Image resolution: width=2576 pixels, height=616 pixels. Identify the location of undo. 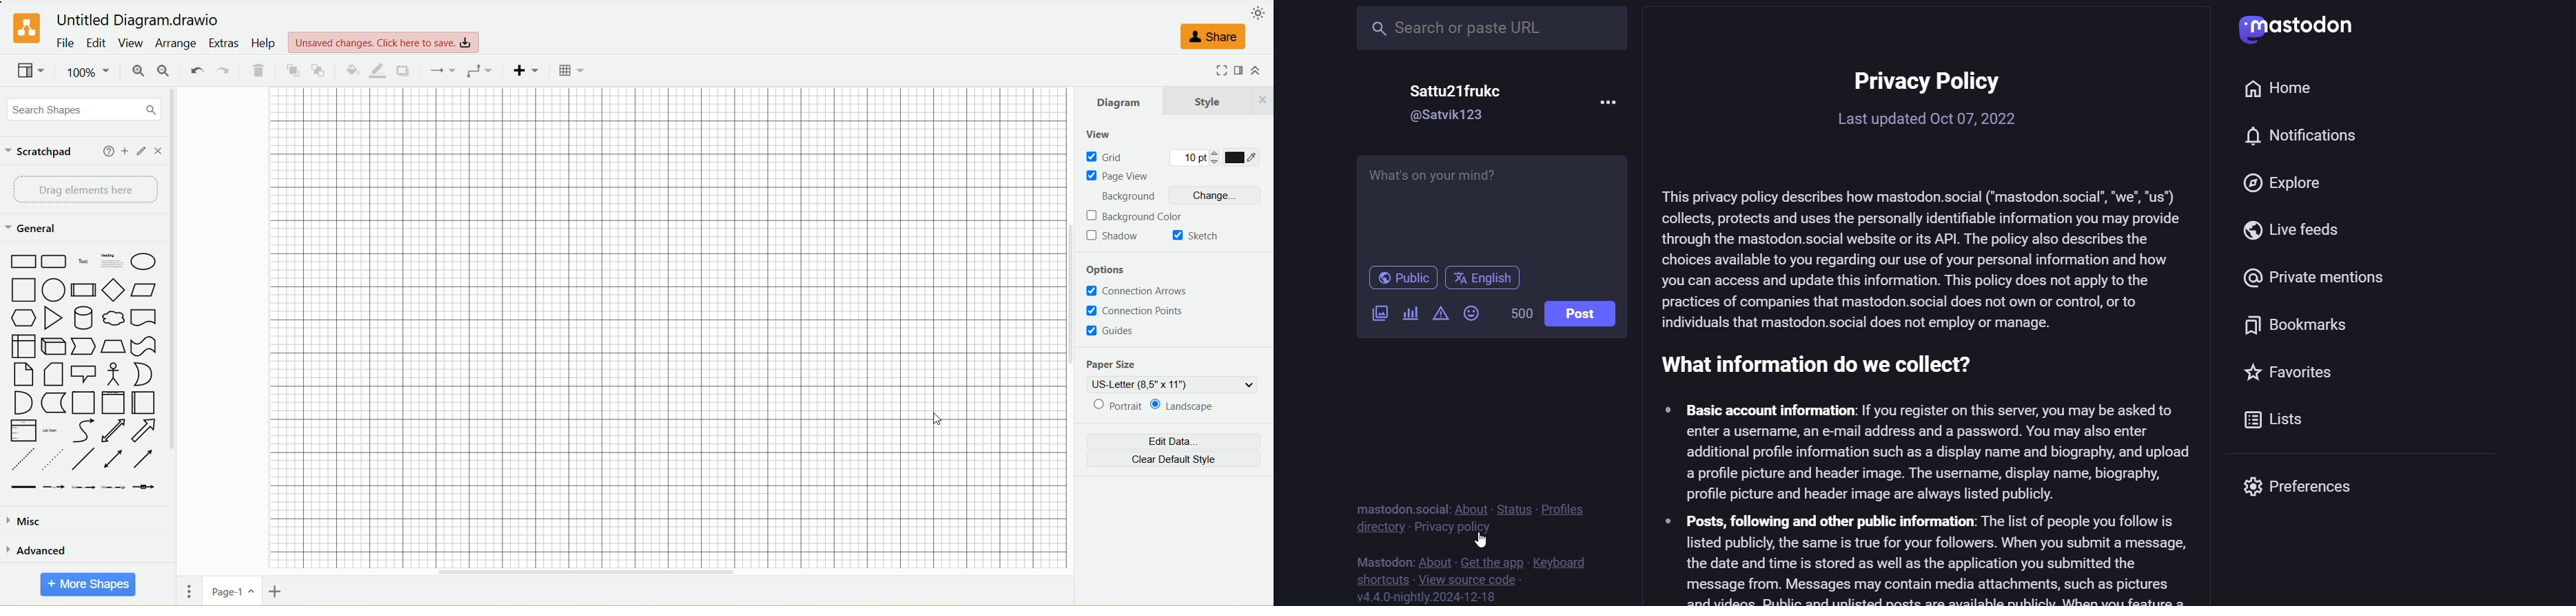
(196, 70).